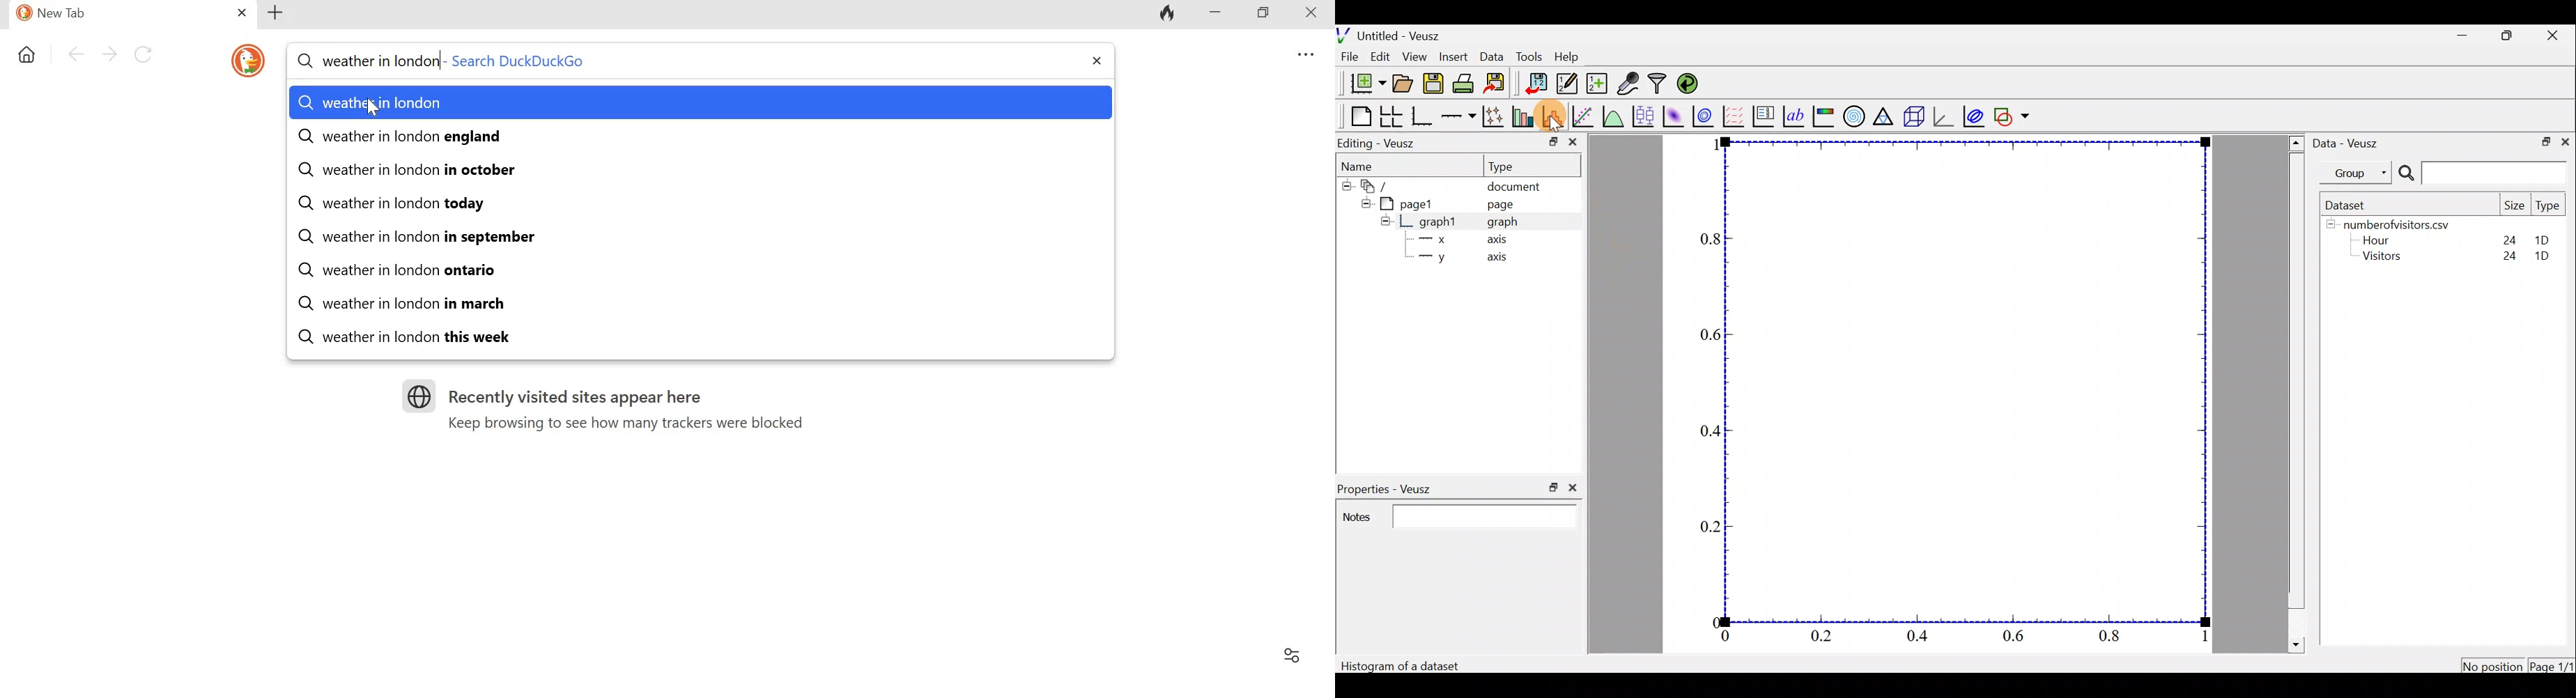  What do you see at coordinates (1733, 637) in the screenshot?
I see `0` at bounding box center [1733, 637].